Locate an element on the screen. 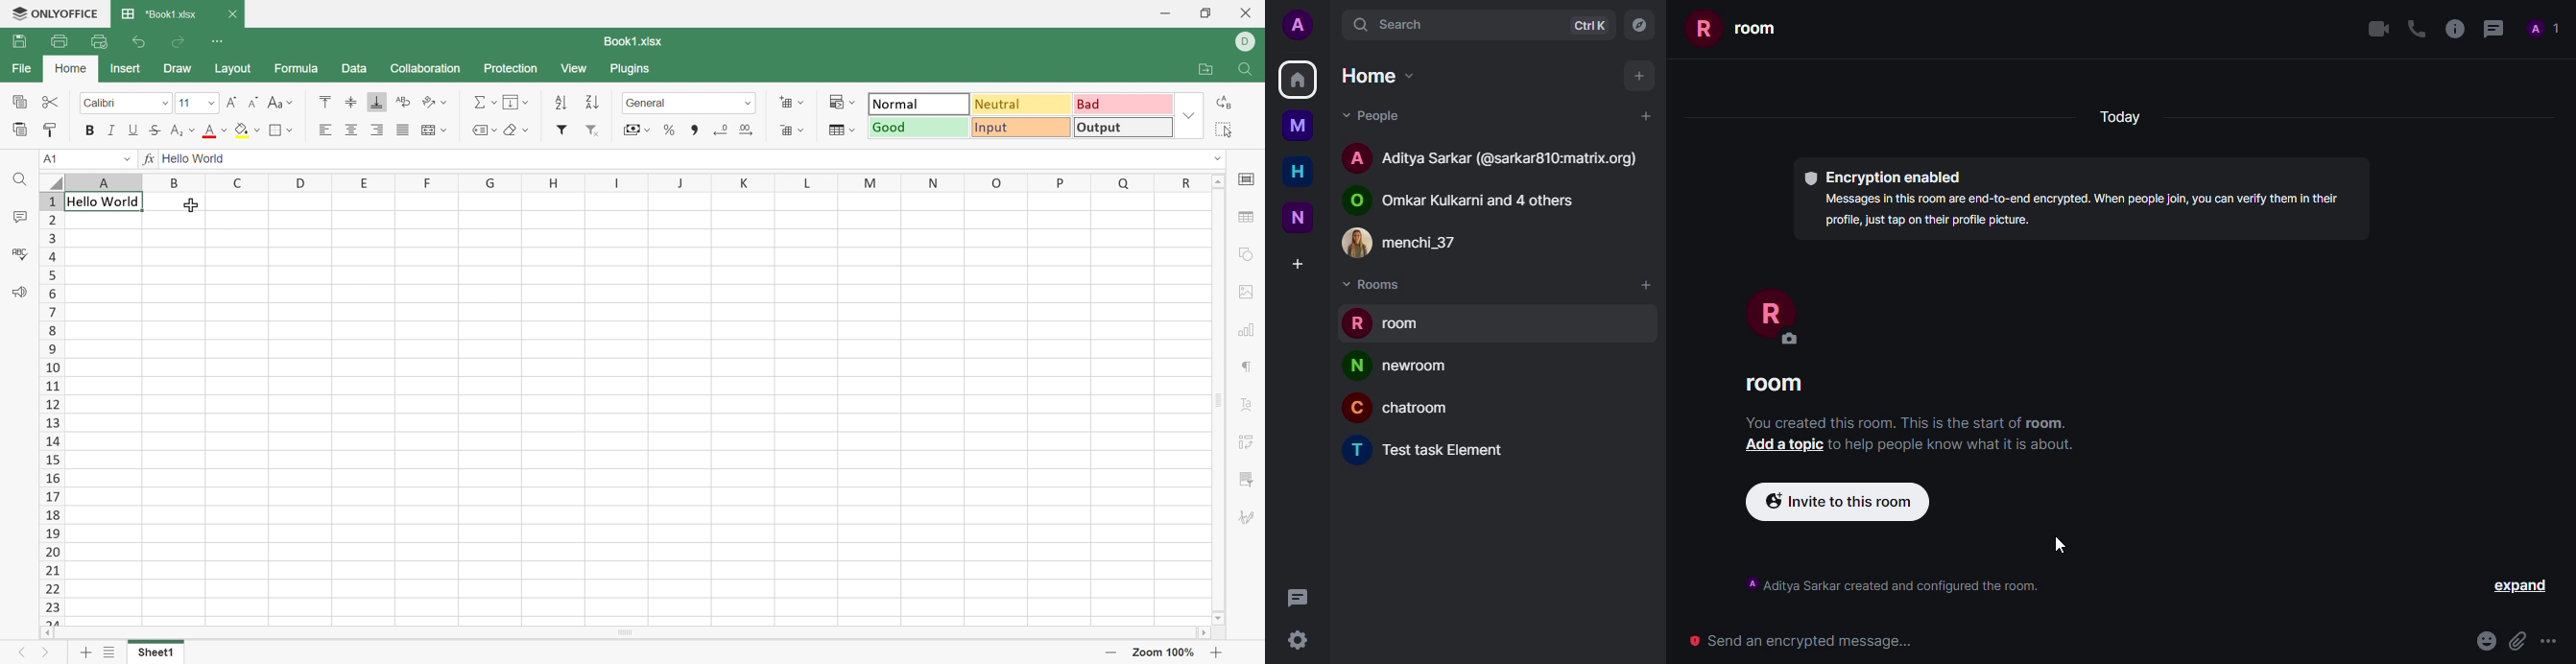 The image size is (2576, 672). Copy is located at coordinates (22, 101).